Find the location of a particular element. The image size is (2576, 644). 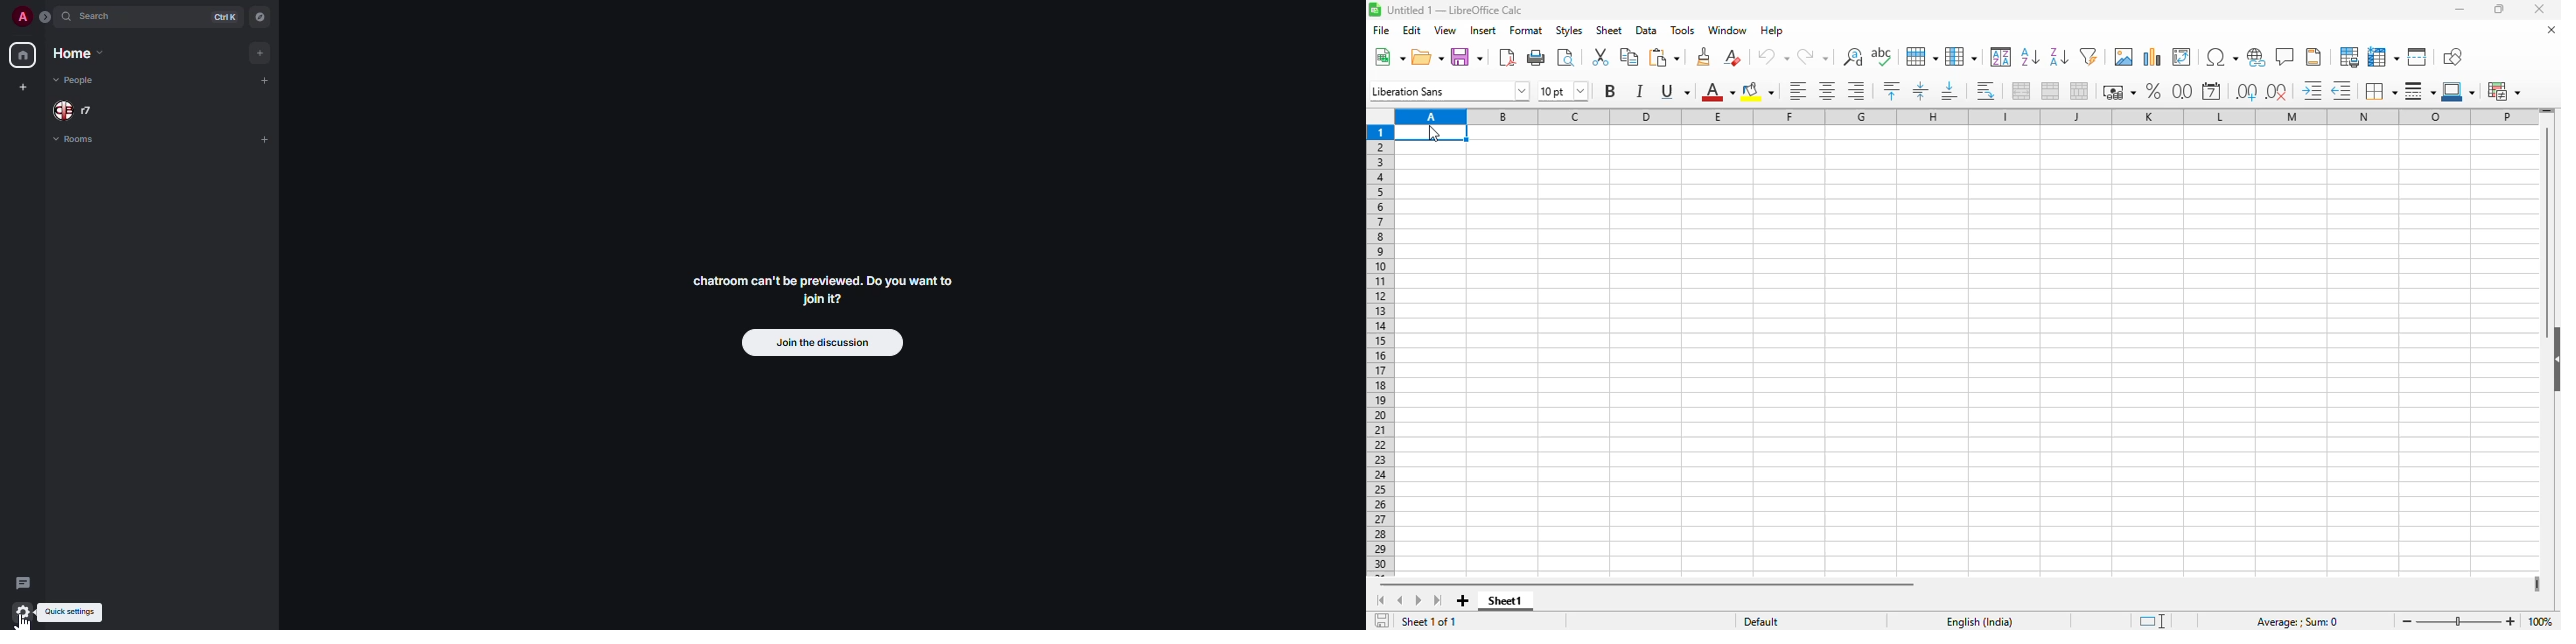

insert chart is located at coordinates (2153, 57).